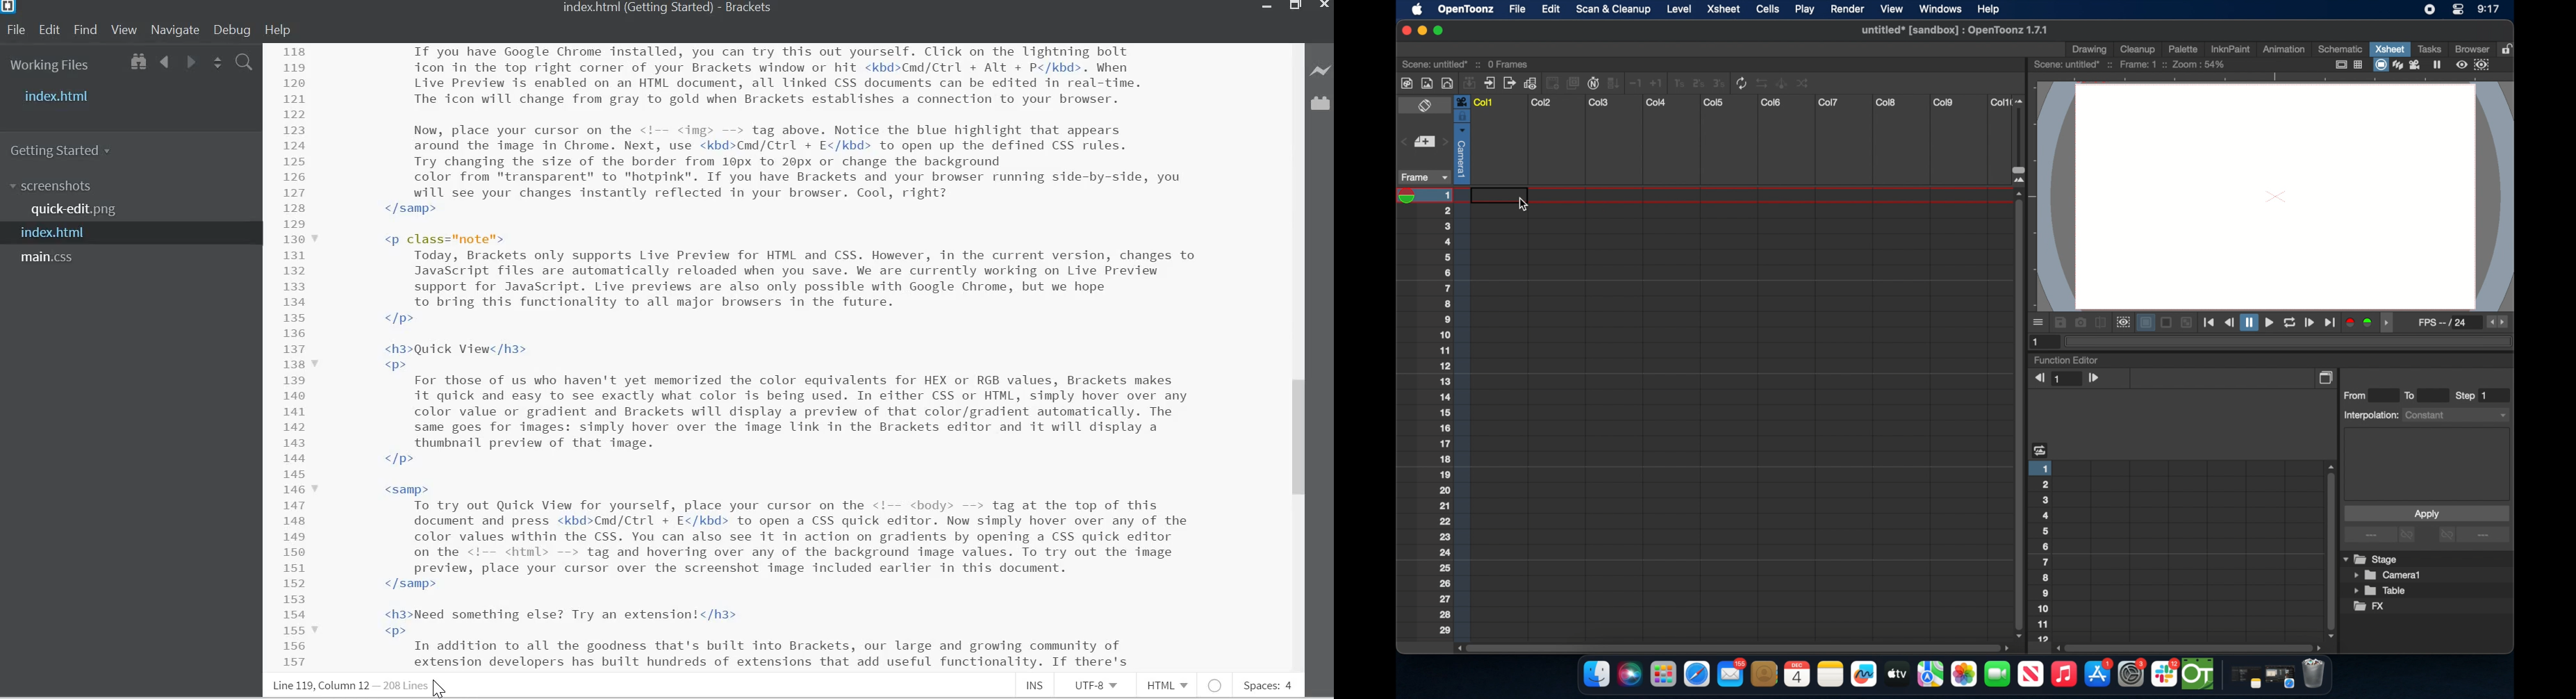 This screenshot has width=2576, height=700. I want to click on maximize, so click(1439, 30).